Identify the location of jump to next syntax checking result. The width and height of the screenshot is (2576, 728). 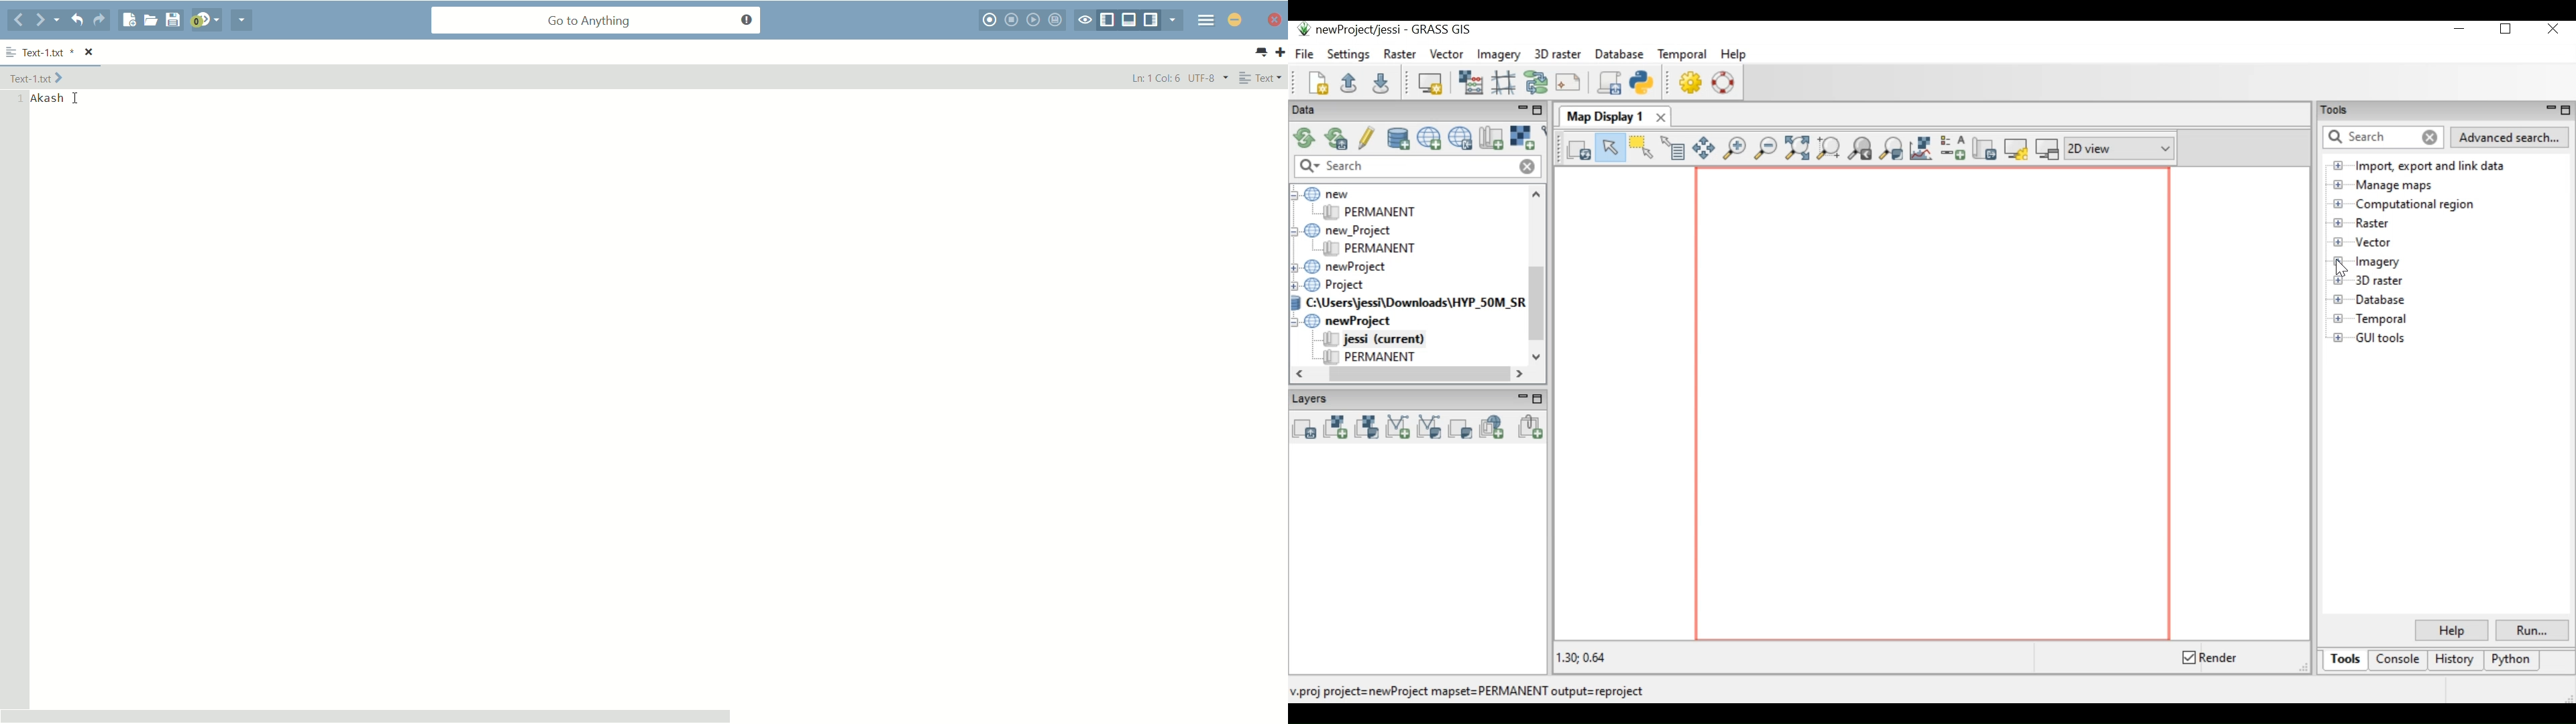
(205, 20).